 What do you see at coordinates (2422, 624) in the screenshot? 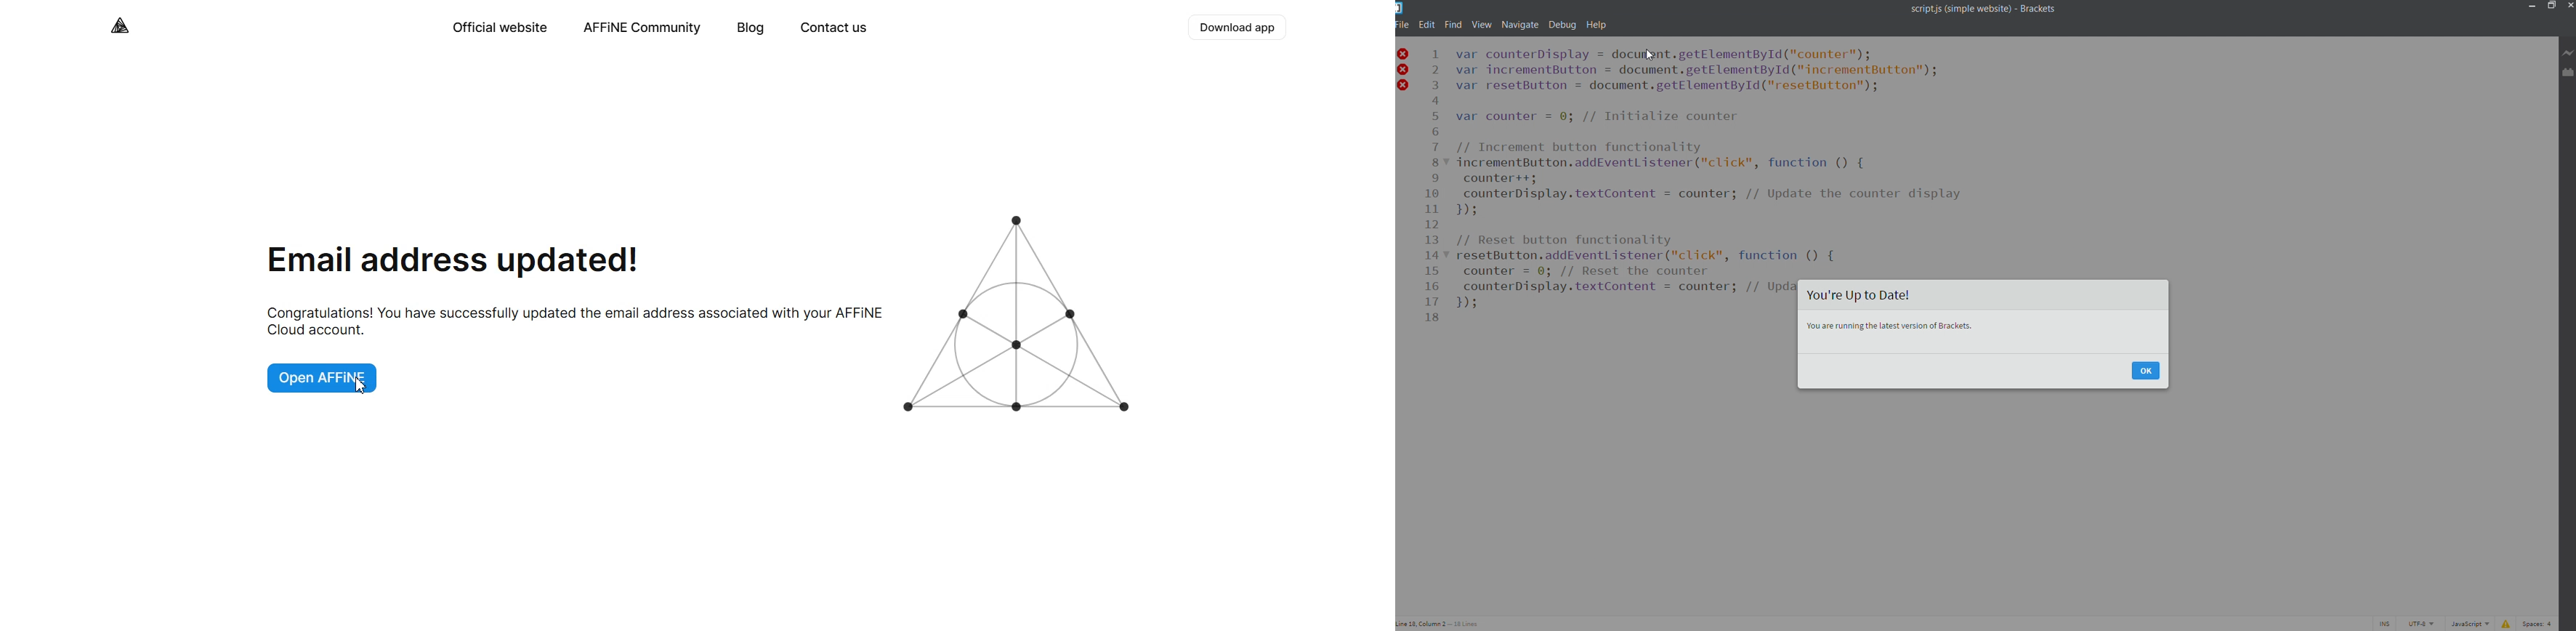
I see `encoding` at bounding box center [2422, 624].